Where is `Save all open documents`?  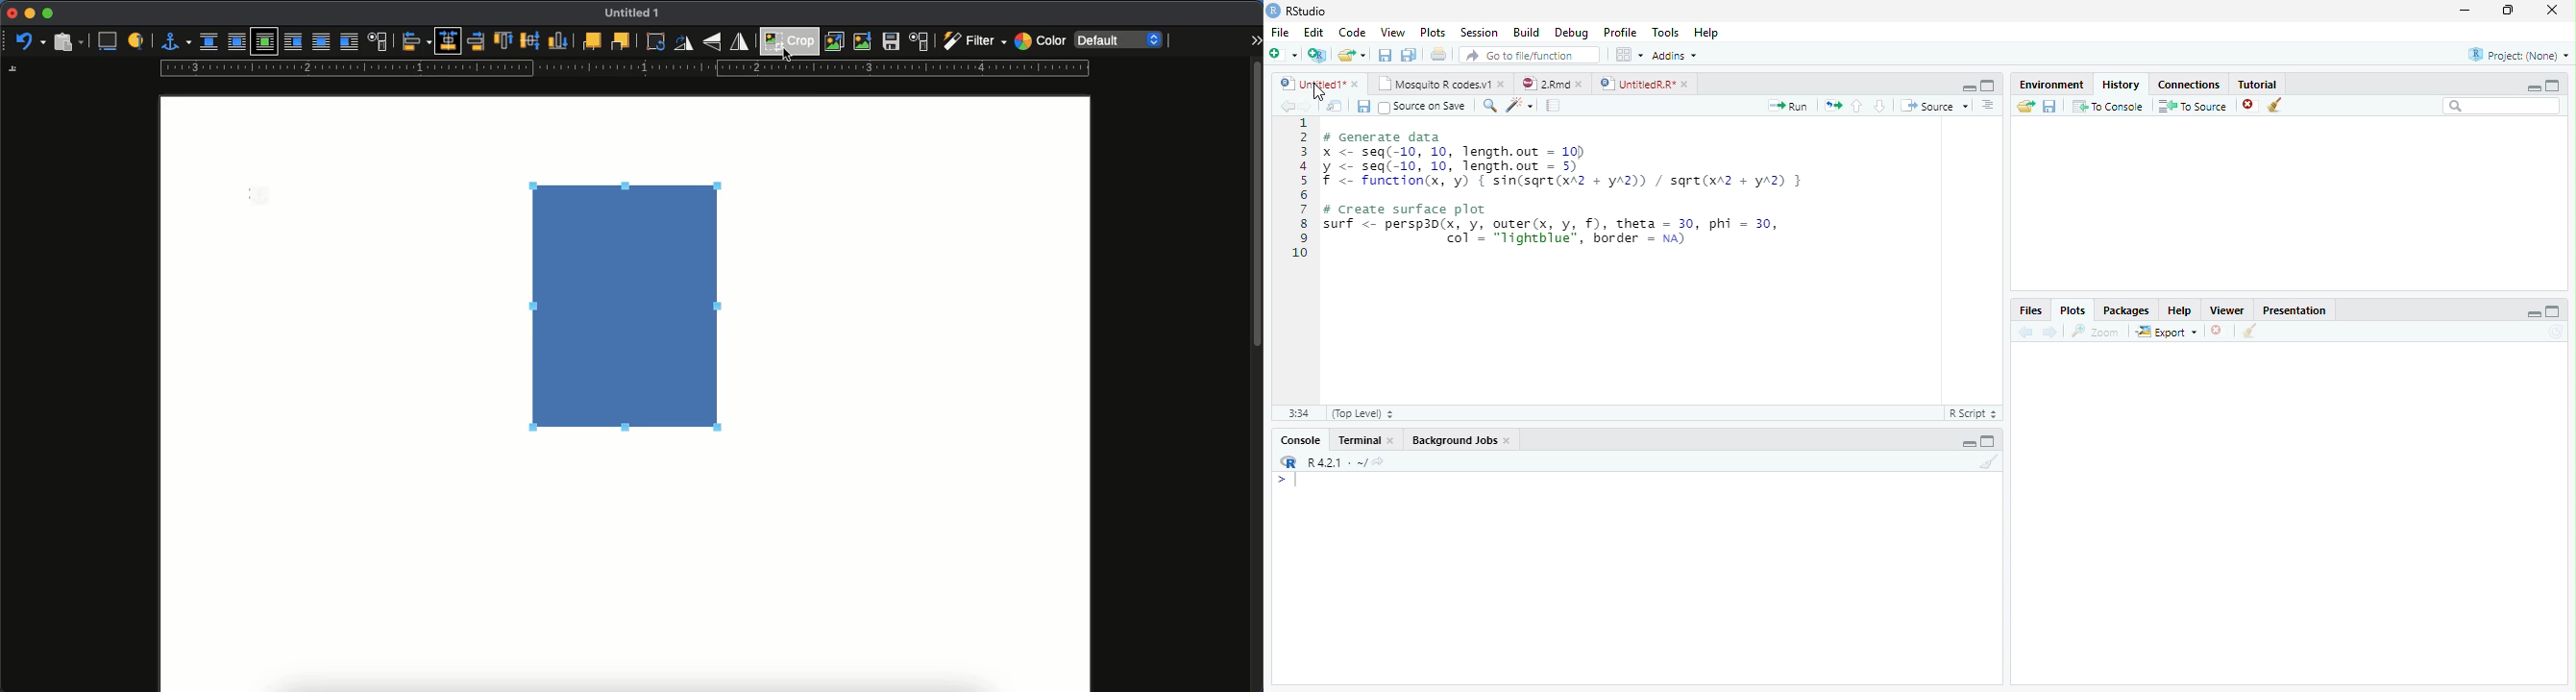
Save all open documents is located at coordinates (1408, 54).